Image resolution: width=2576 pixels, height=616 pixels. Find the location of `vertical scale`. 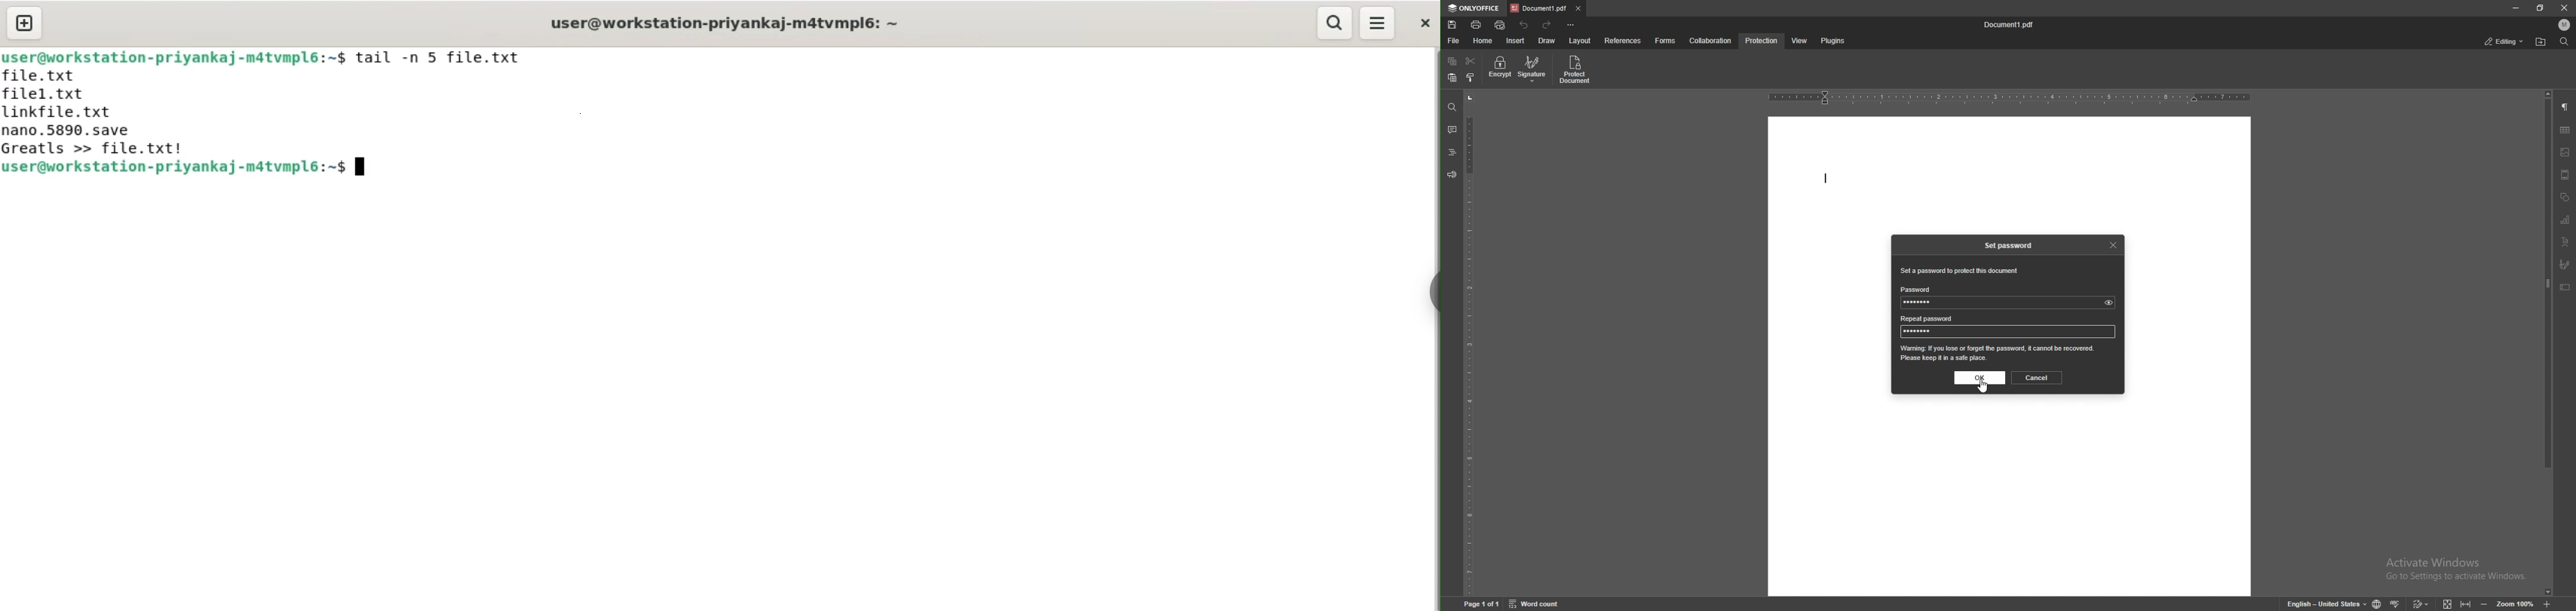

vertical scale is located at coordinates (1469, 343).